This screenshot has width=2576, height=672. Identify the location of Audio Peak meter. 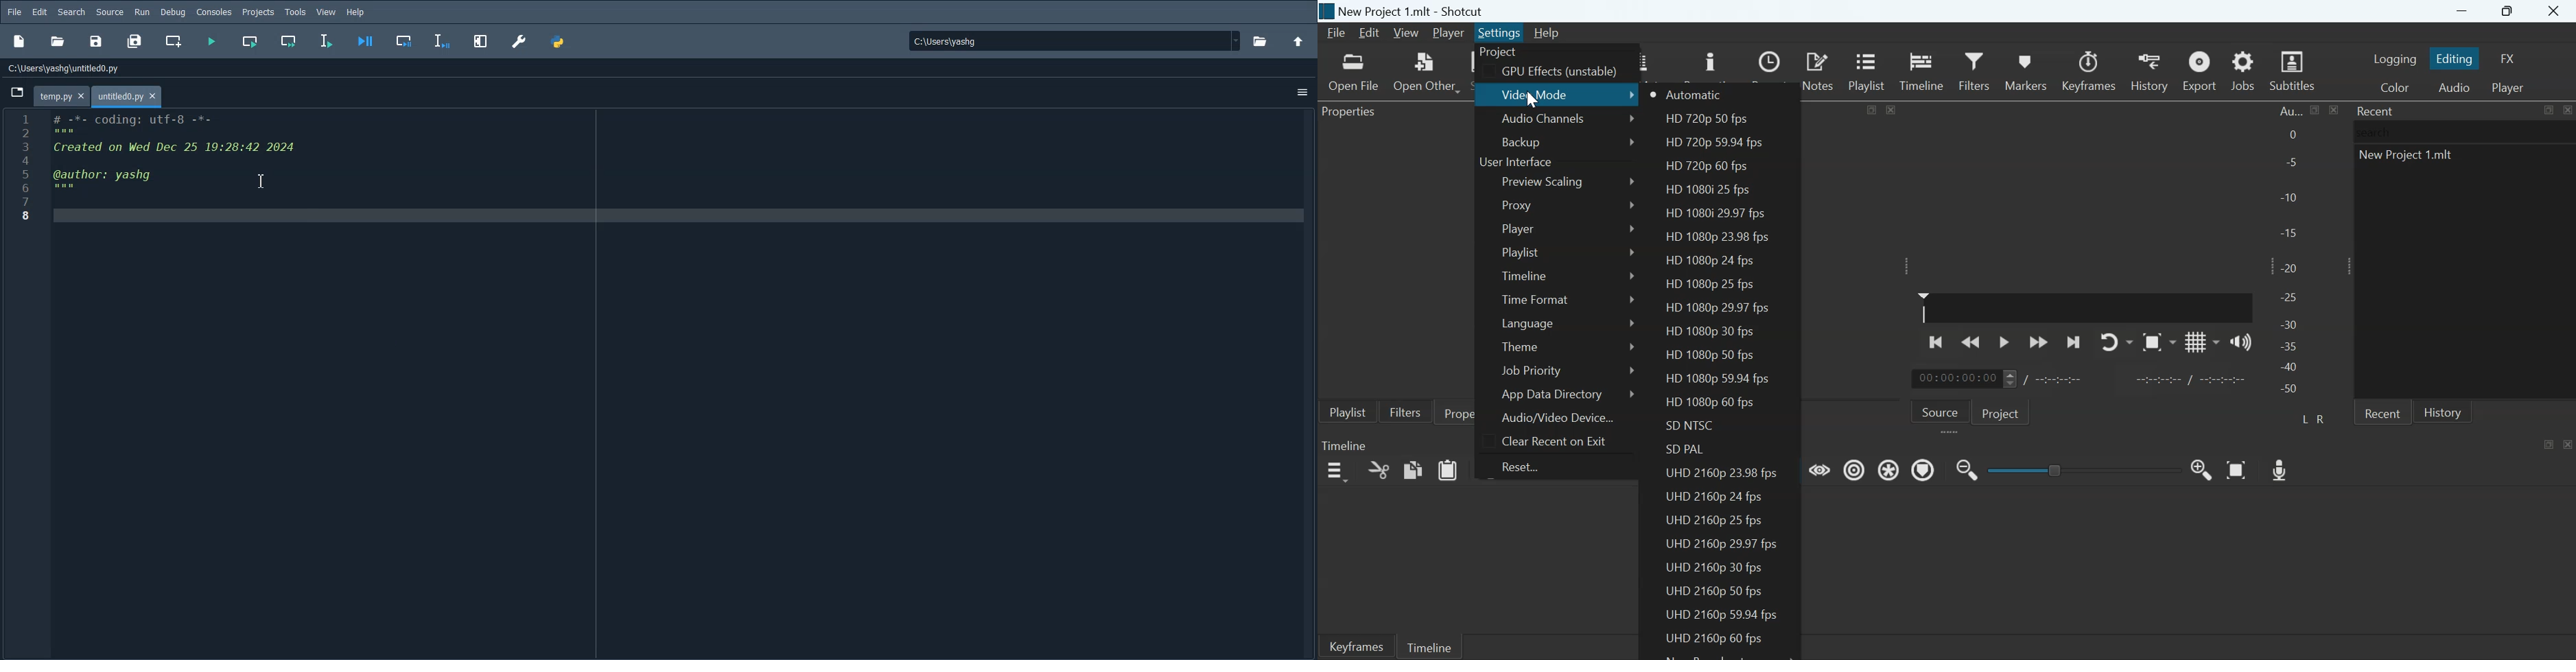
(2291, 252).